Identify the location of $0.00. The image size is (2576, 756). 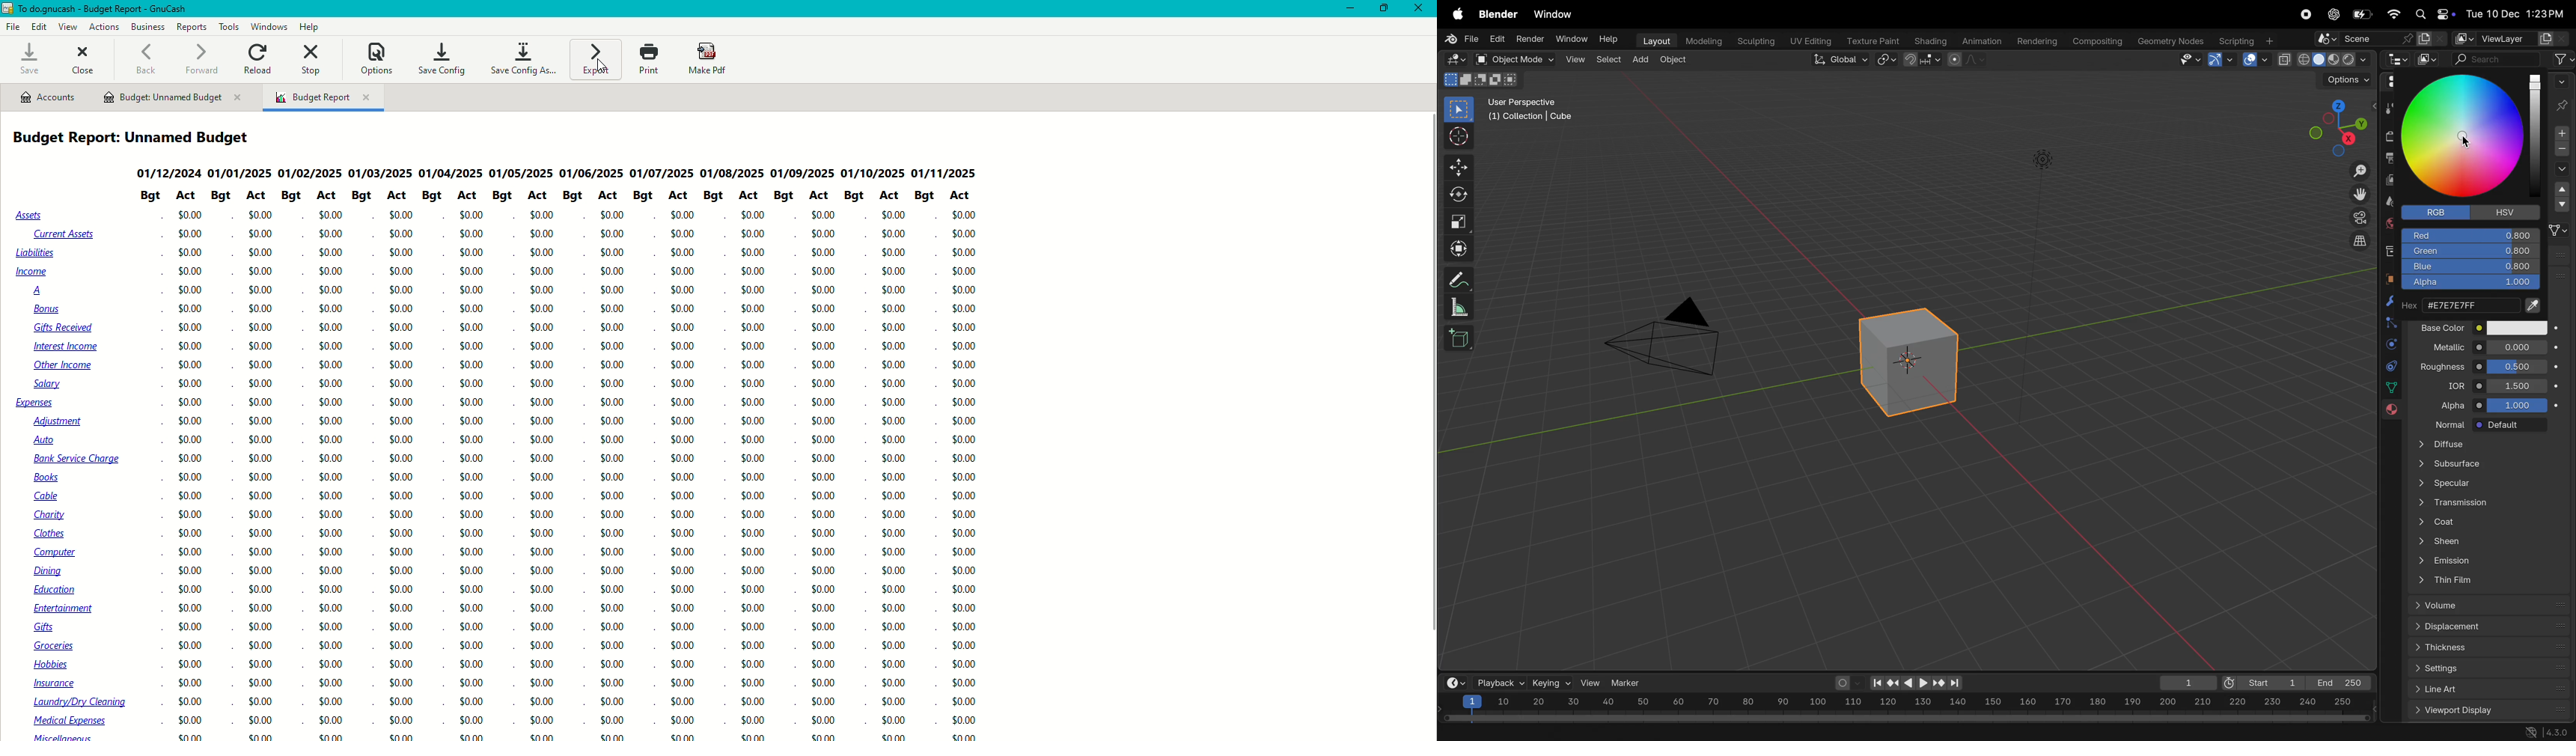
(473, 497).